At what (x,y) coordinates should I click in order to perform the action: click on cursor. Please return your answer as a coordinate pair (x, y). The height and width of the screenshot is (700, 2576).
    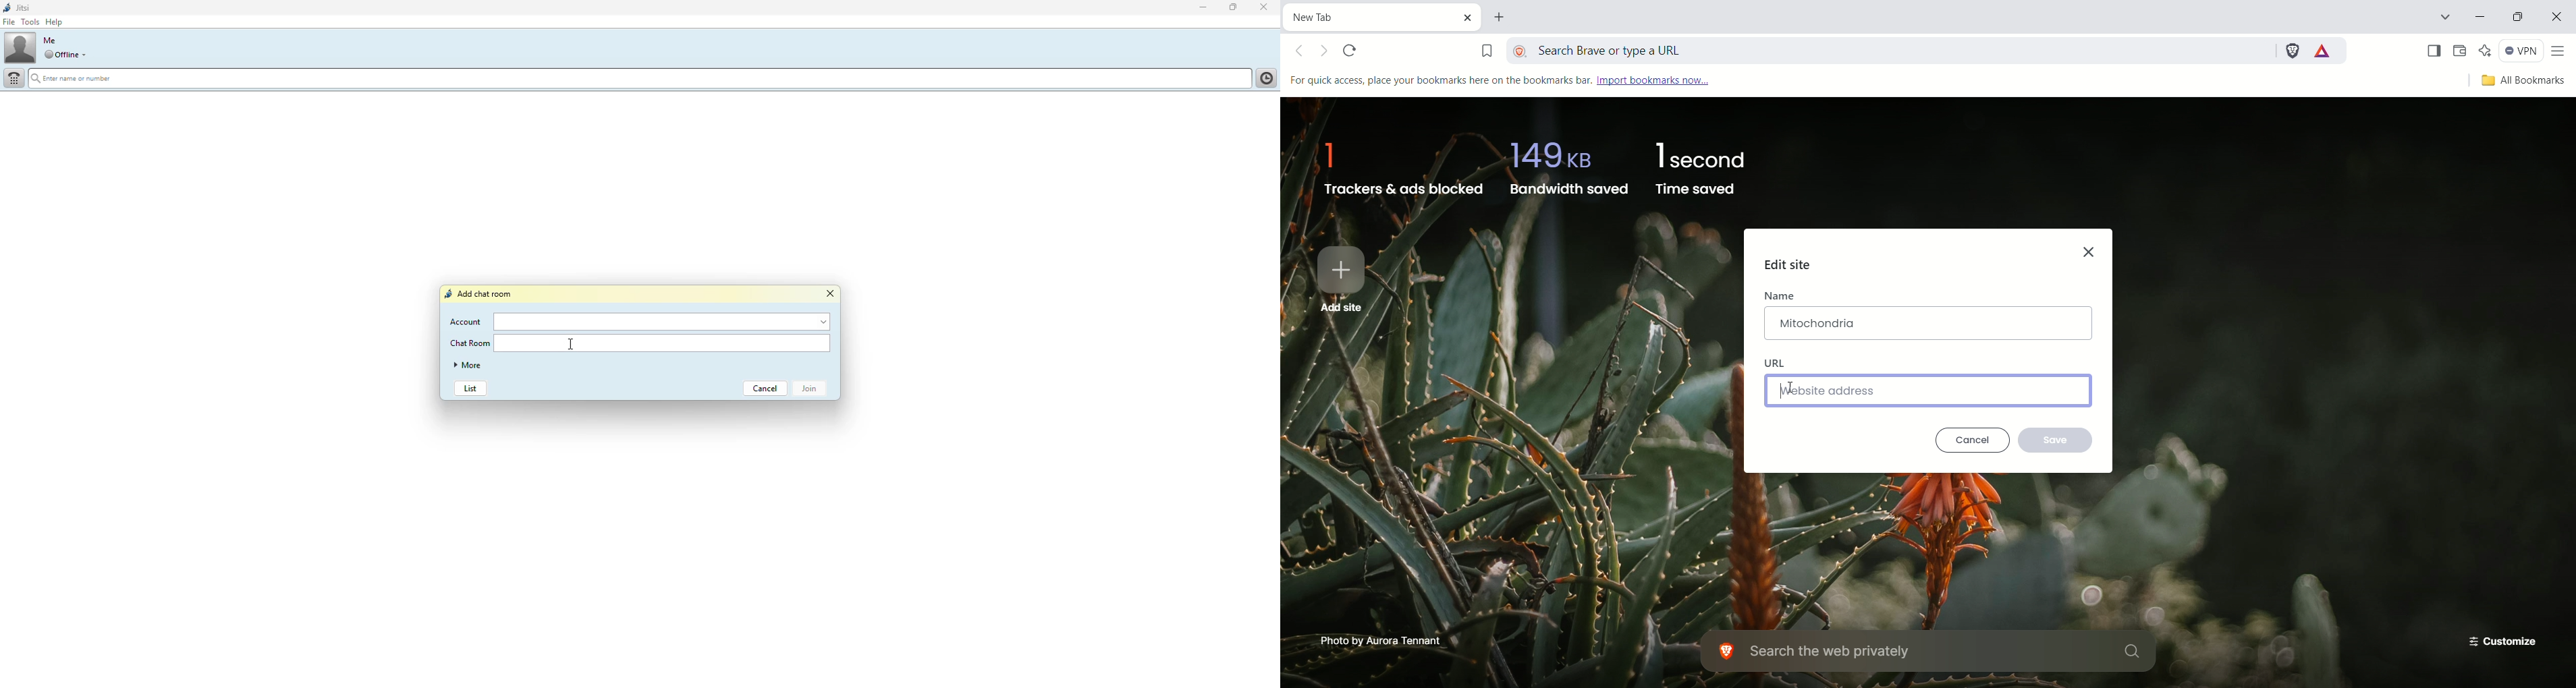
    Looking at the image, I should click on (570, 344).